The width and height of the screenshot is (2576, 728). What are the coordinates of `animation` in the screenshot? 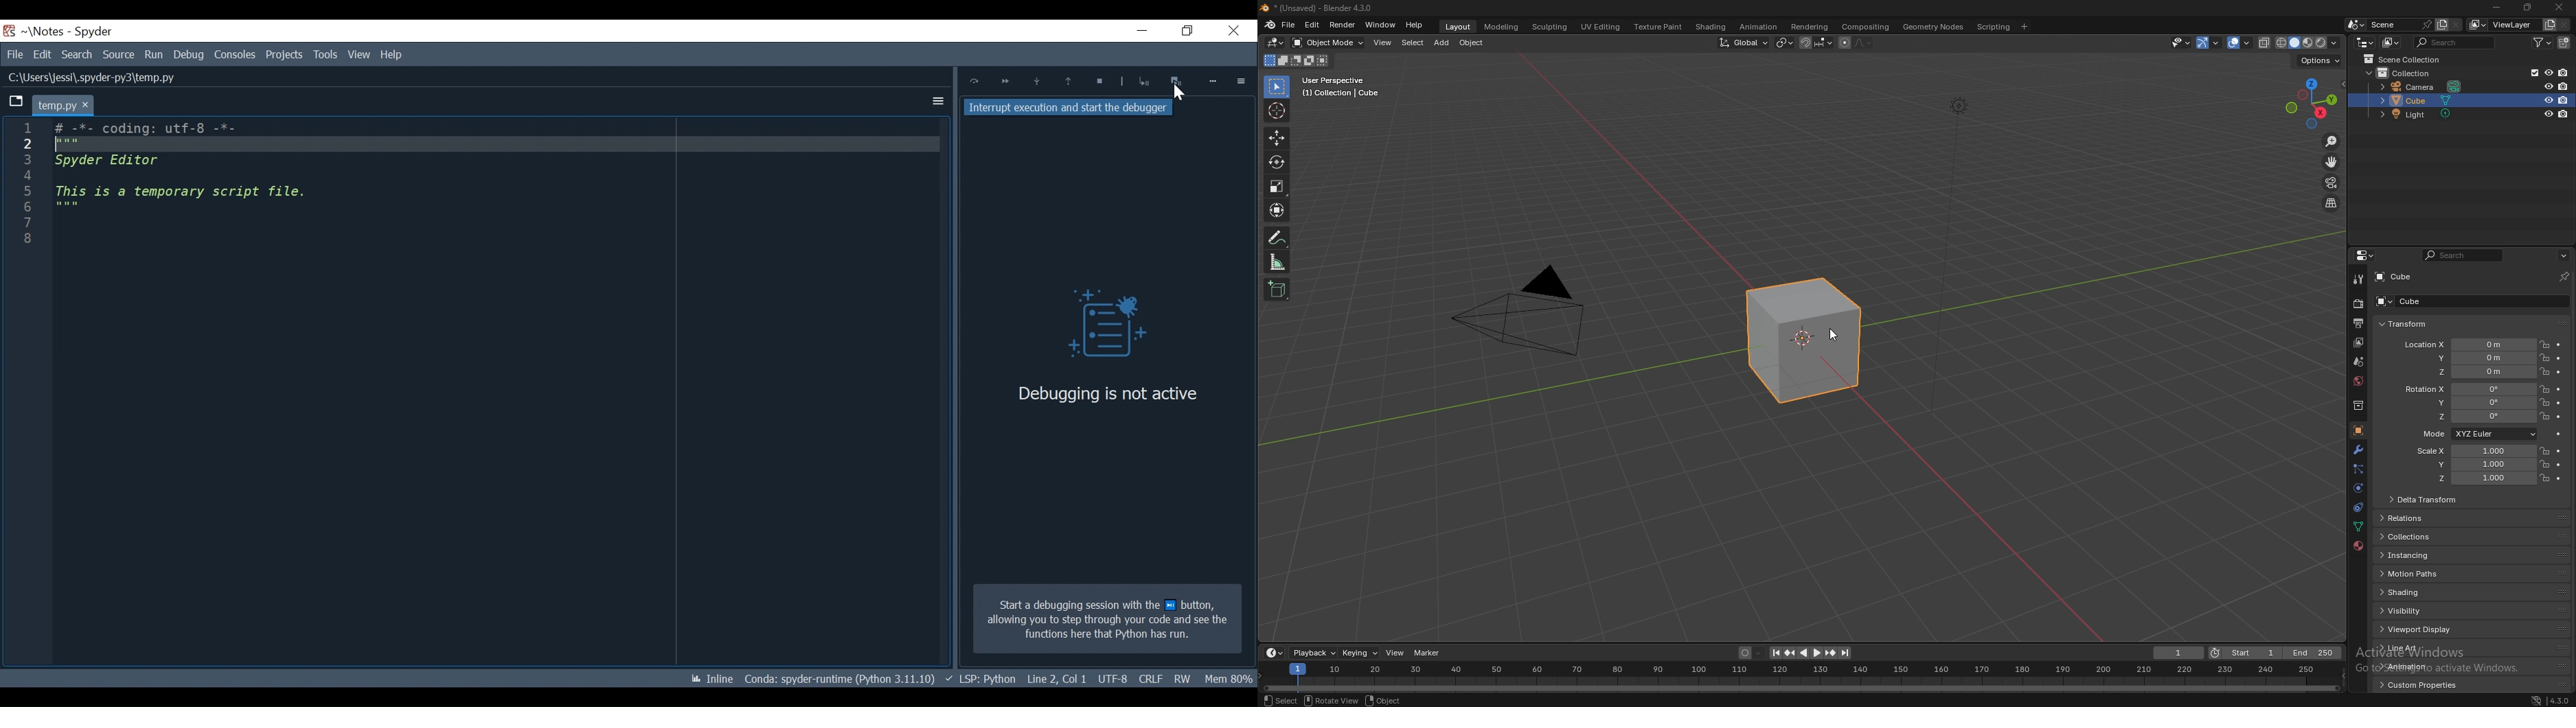 It's located at (1759, 27).